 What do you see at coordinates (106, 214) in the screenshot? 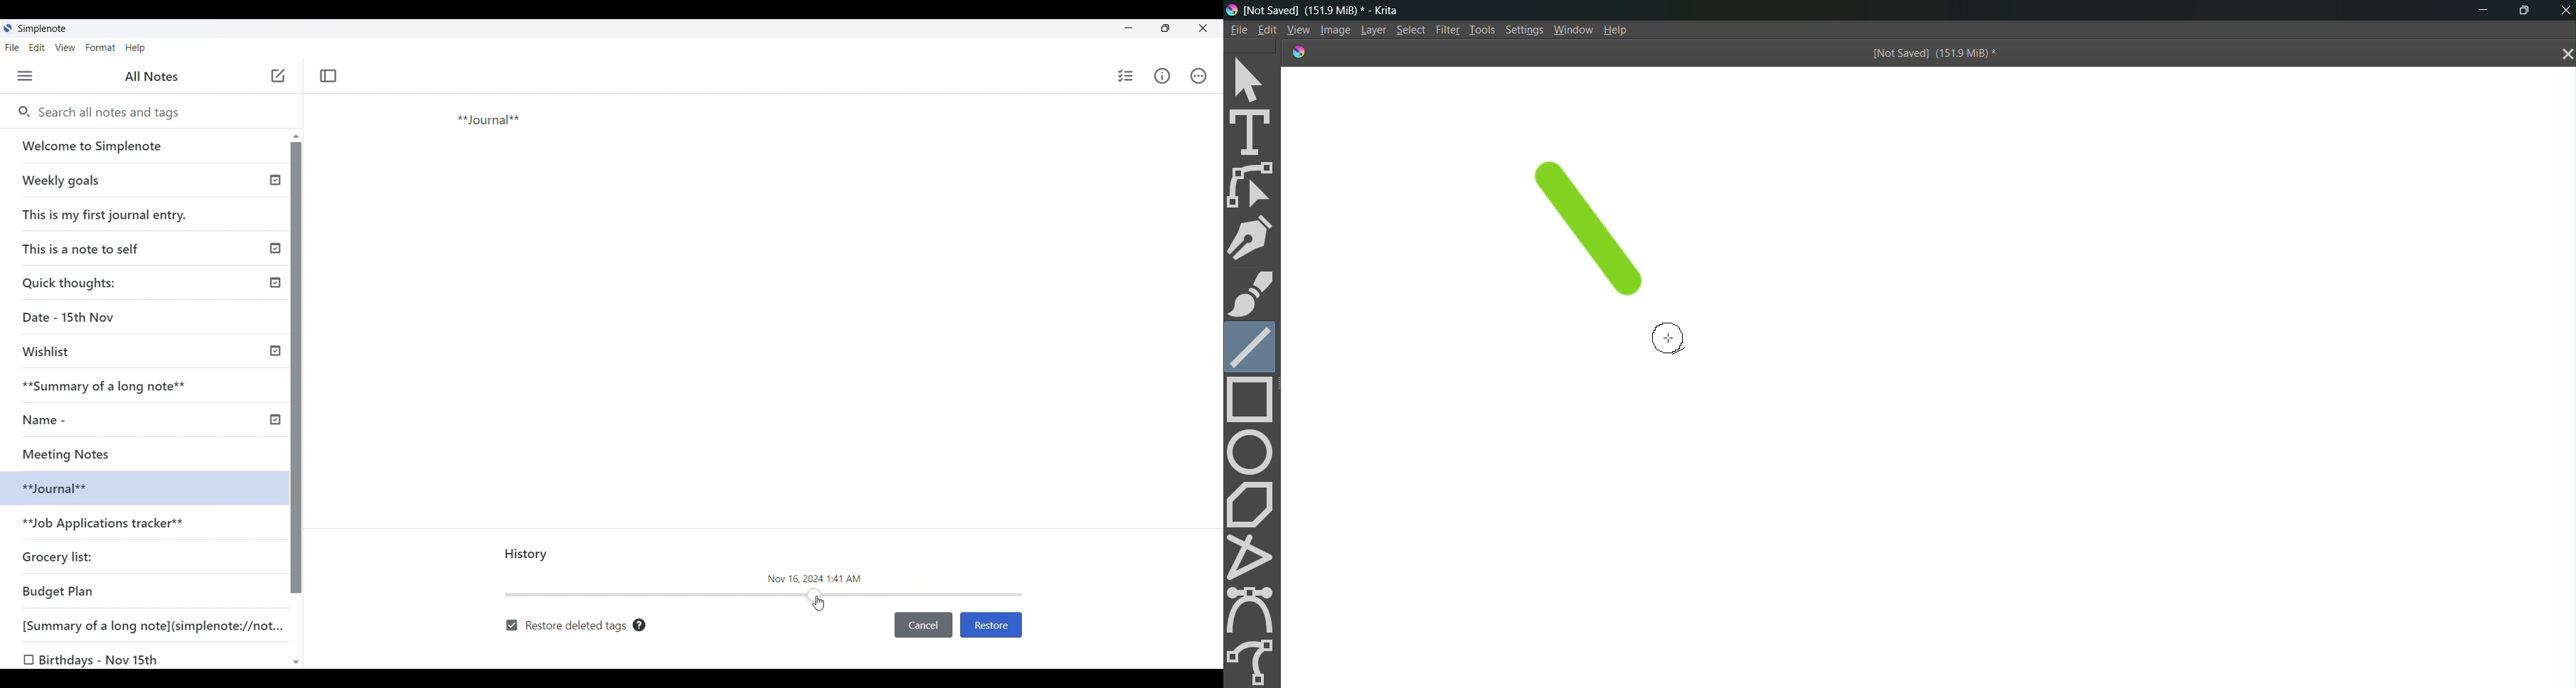
I see `This is my first journal entry.` at bounding box center [106, 214].